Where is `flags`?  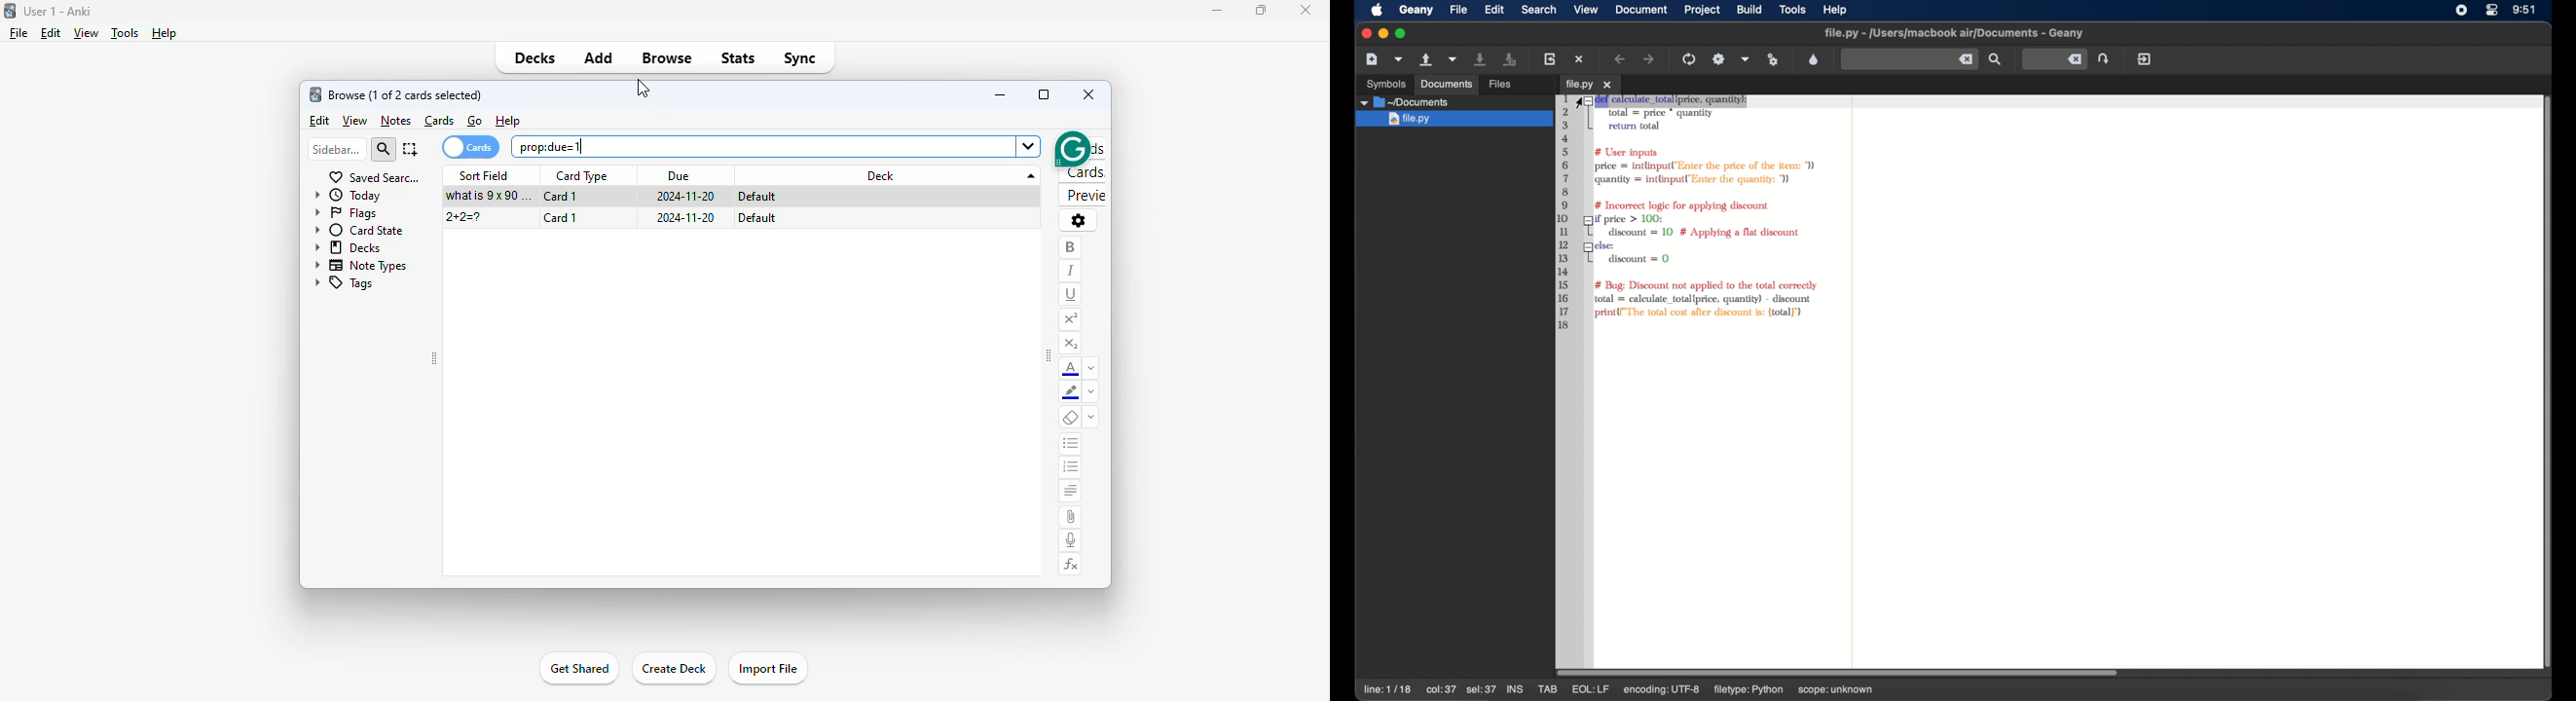 flags is located at coordinates (347, 213).